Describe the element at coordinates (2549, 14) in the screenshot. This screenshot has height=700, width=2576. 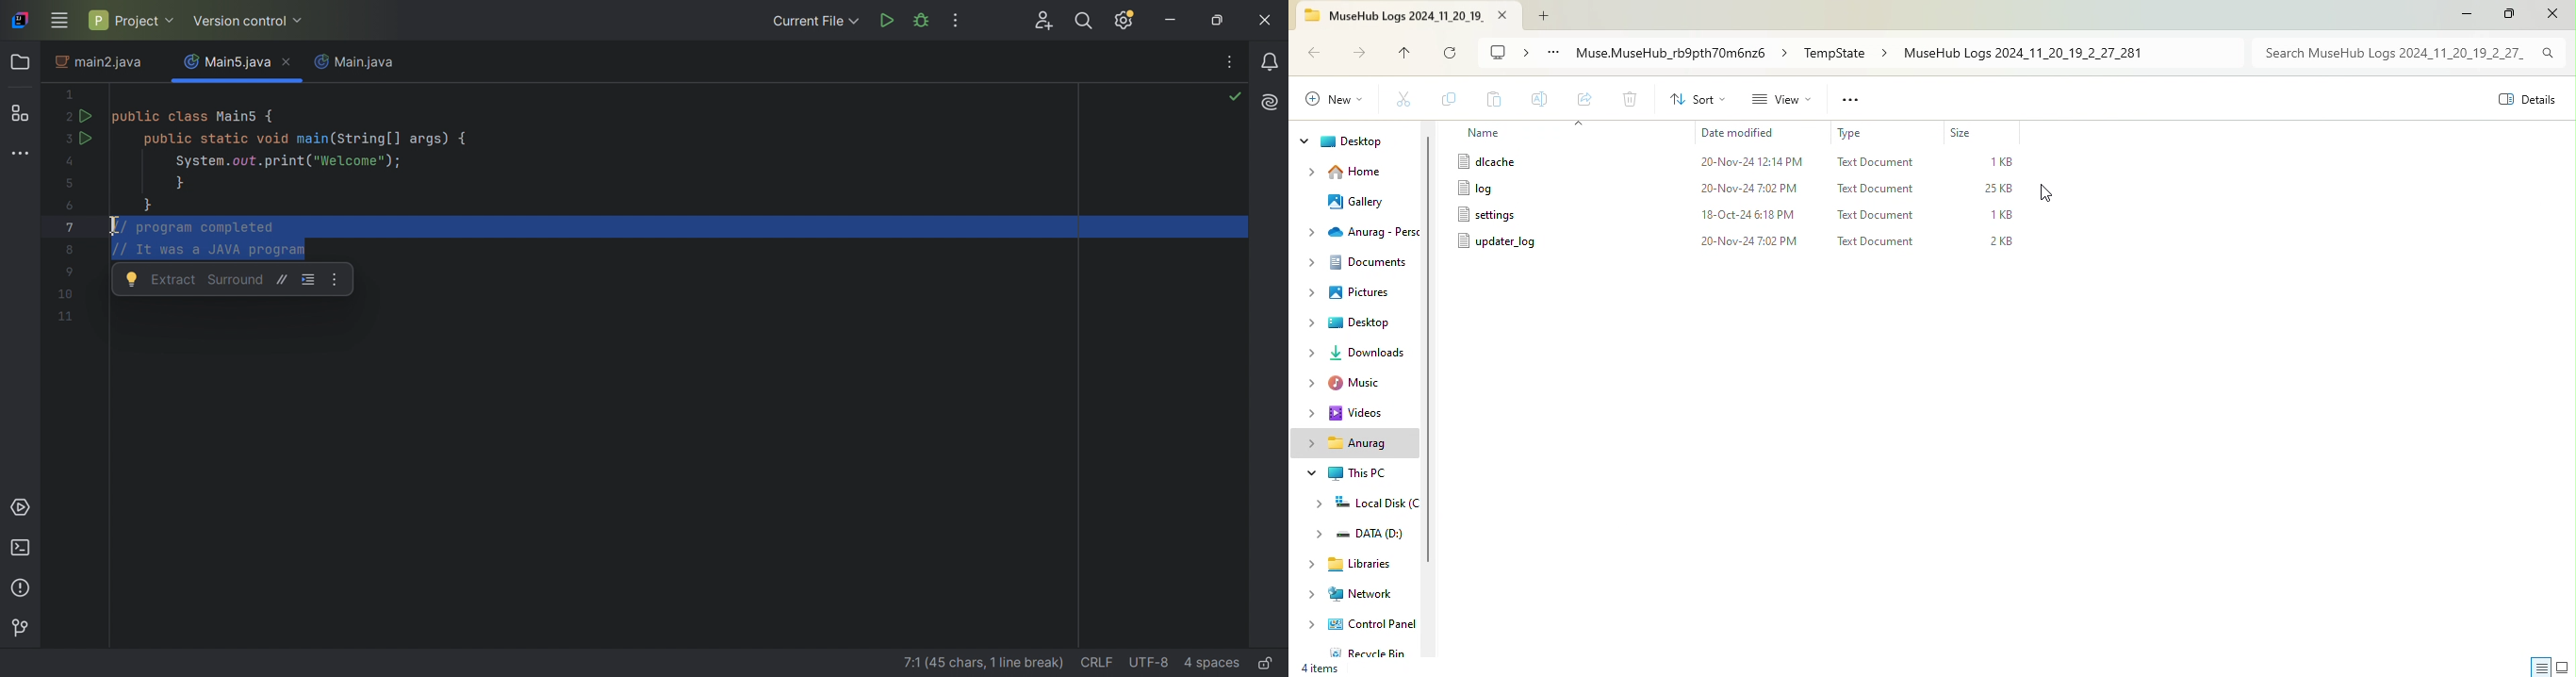
I see `Close` at that location.